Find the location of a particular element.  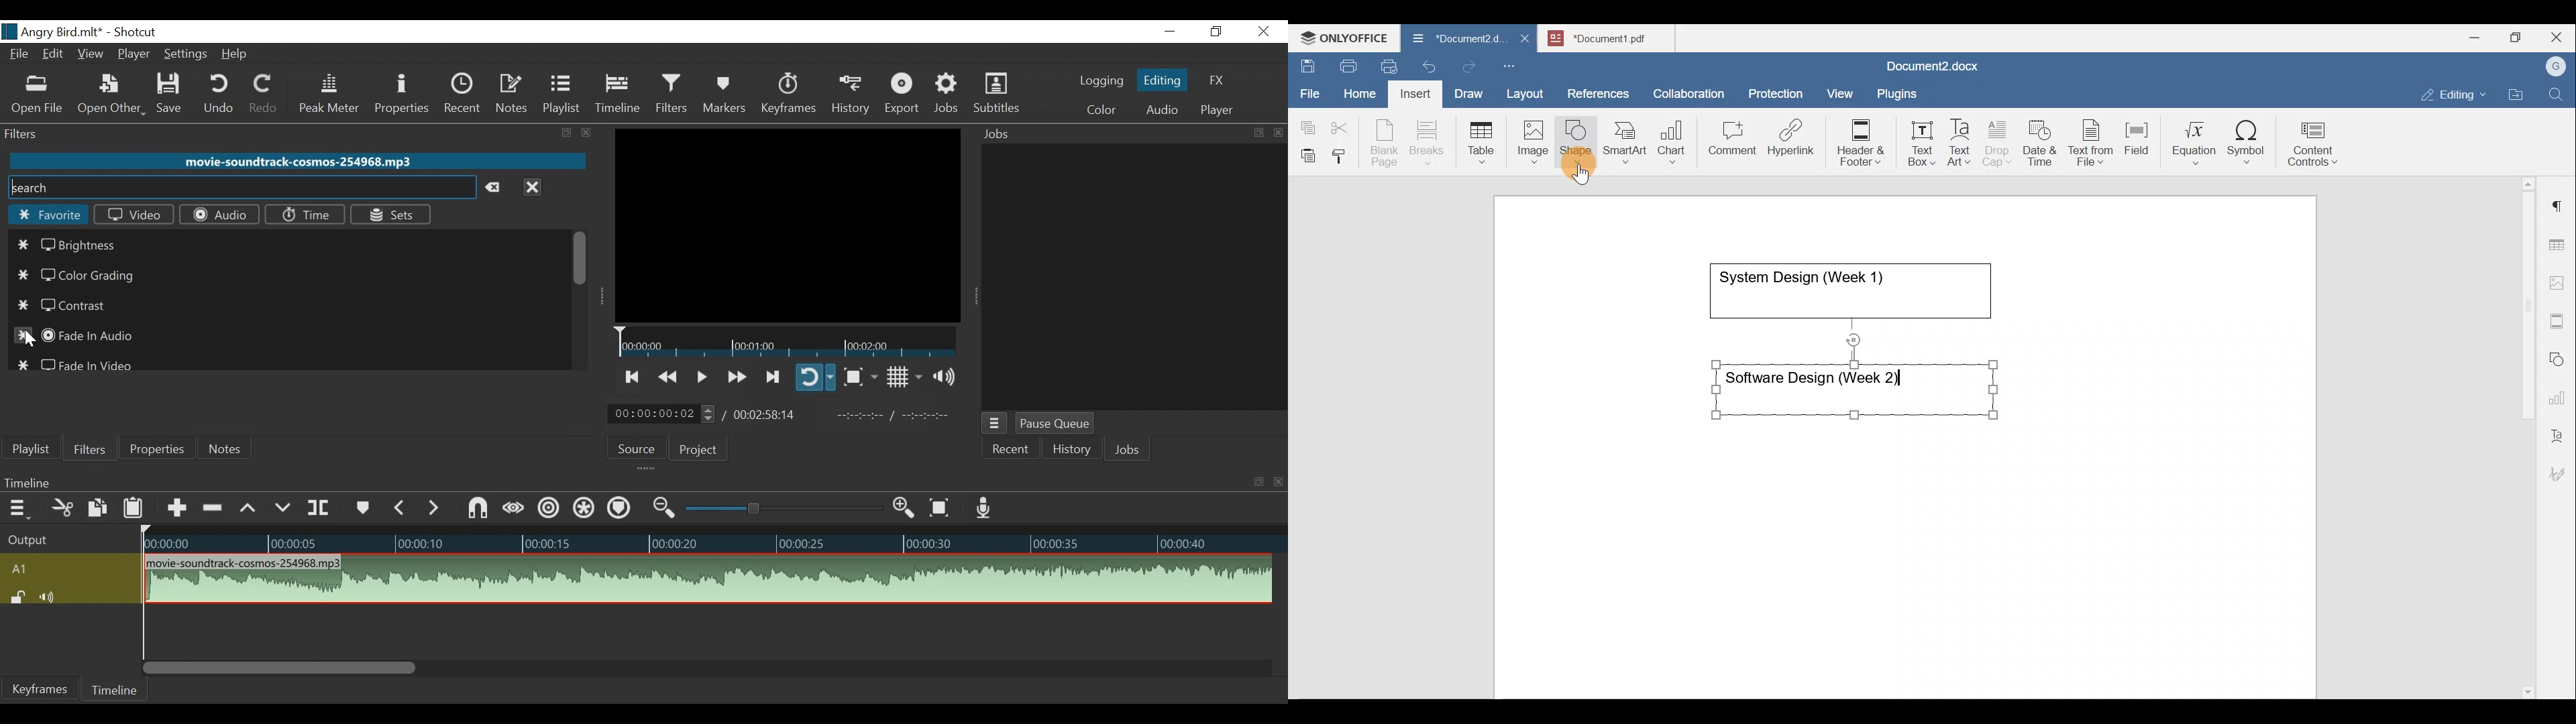

History is located at coordinates (1070, 450).